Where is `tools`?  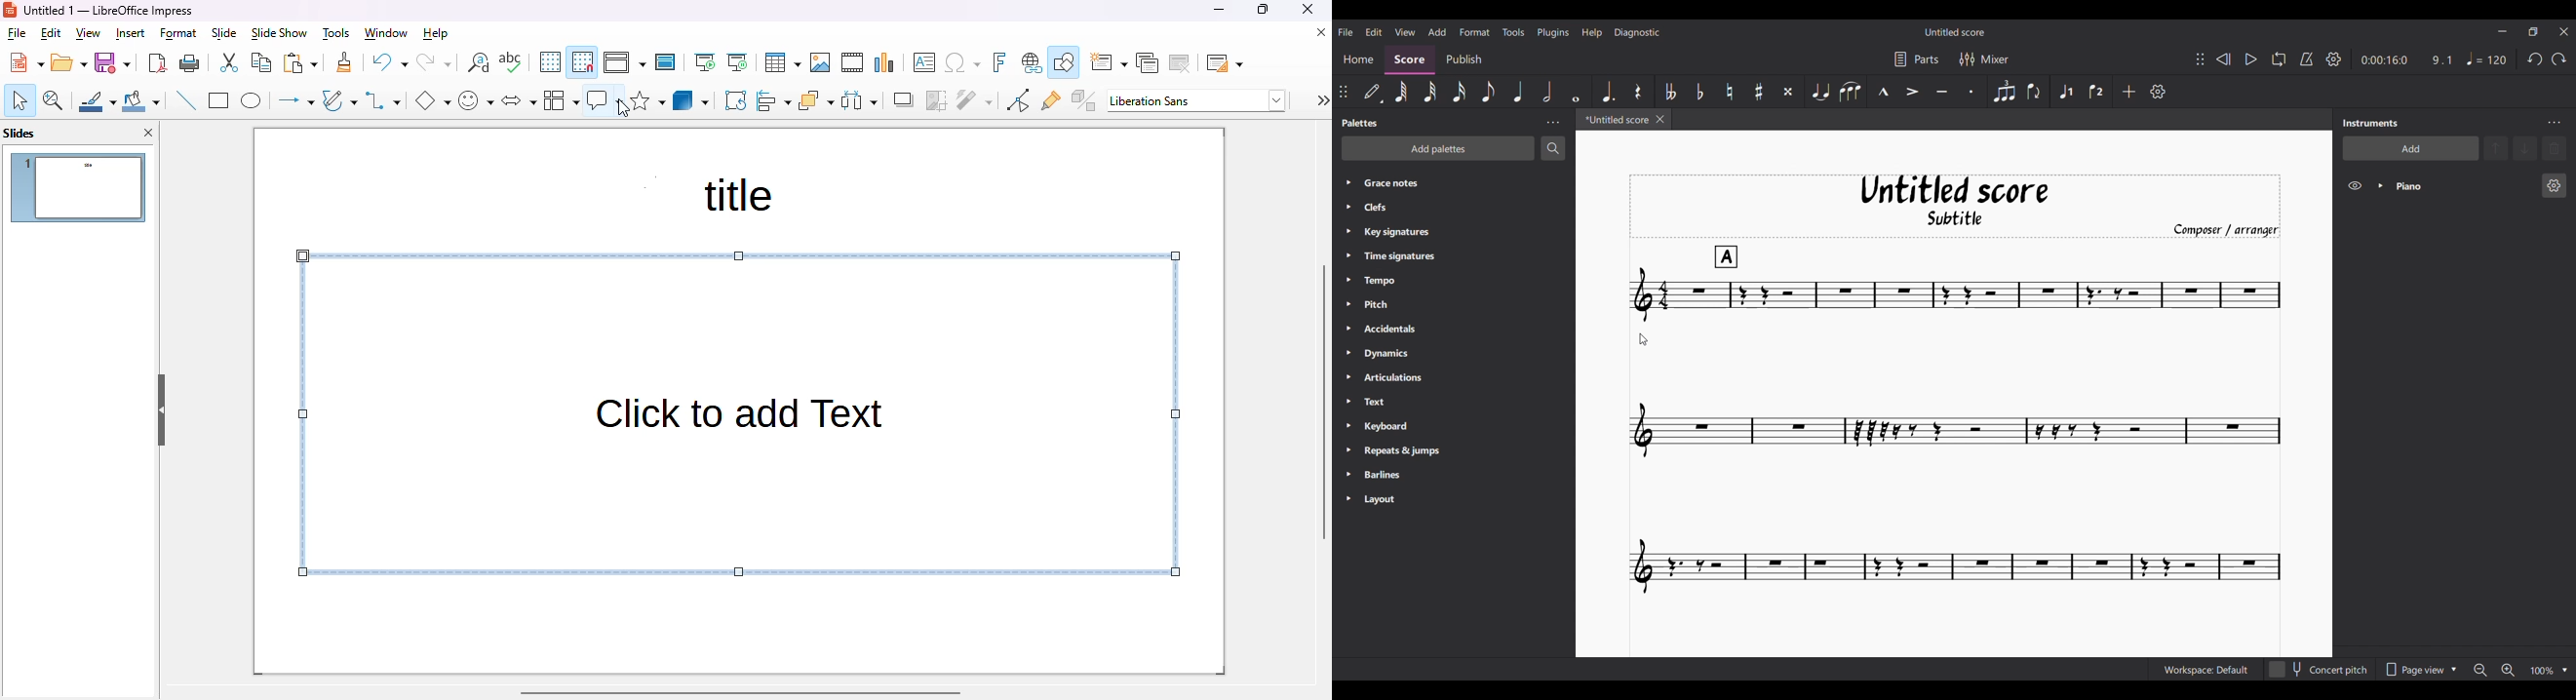
tools is located at coordinates (336, 34).